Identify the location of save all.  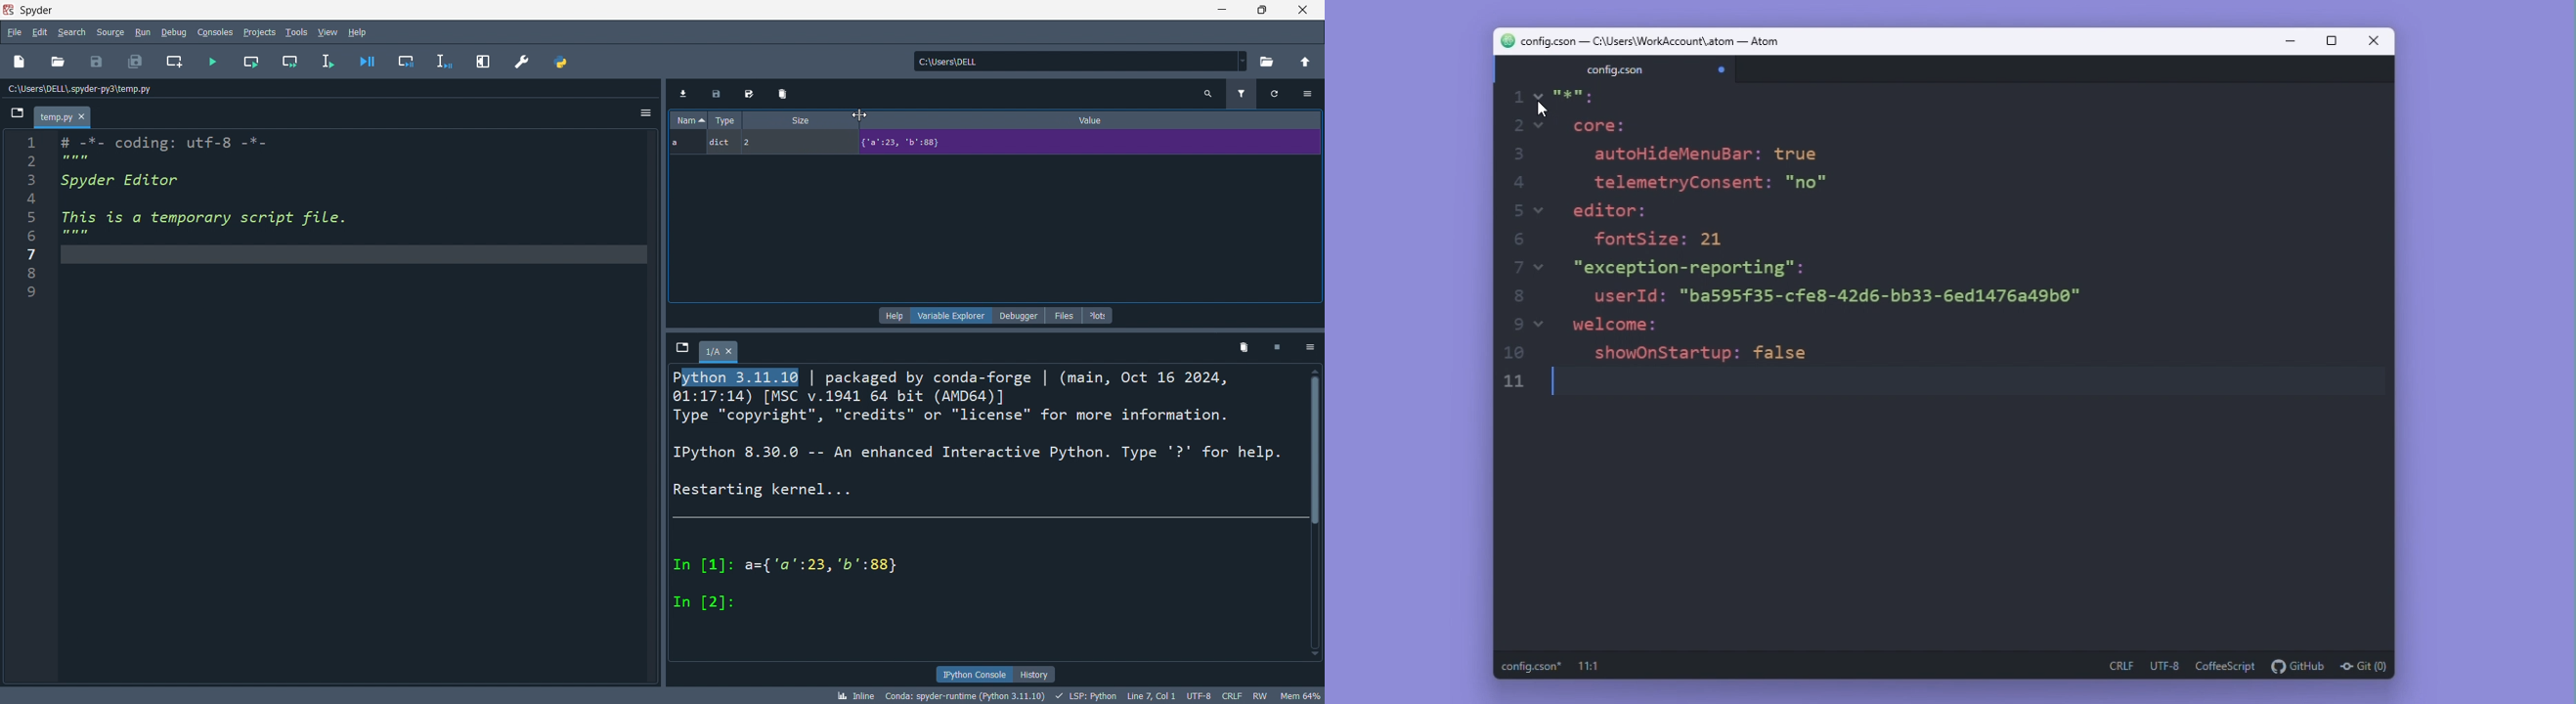
(135, 59).